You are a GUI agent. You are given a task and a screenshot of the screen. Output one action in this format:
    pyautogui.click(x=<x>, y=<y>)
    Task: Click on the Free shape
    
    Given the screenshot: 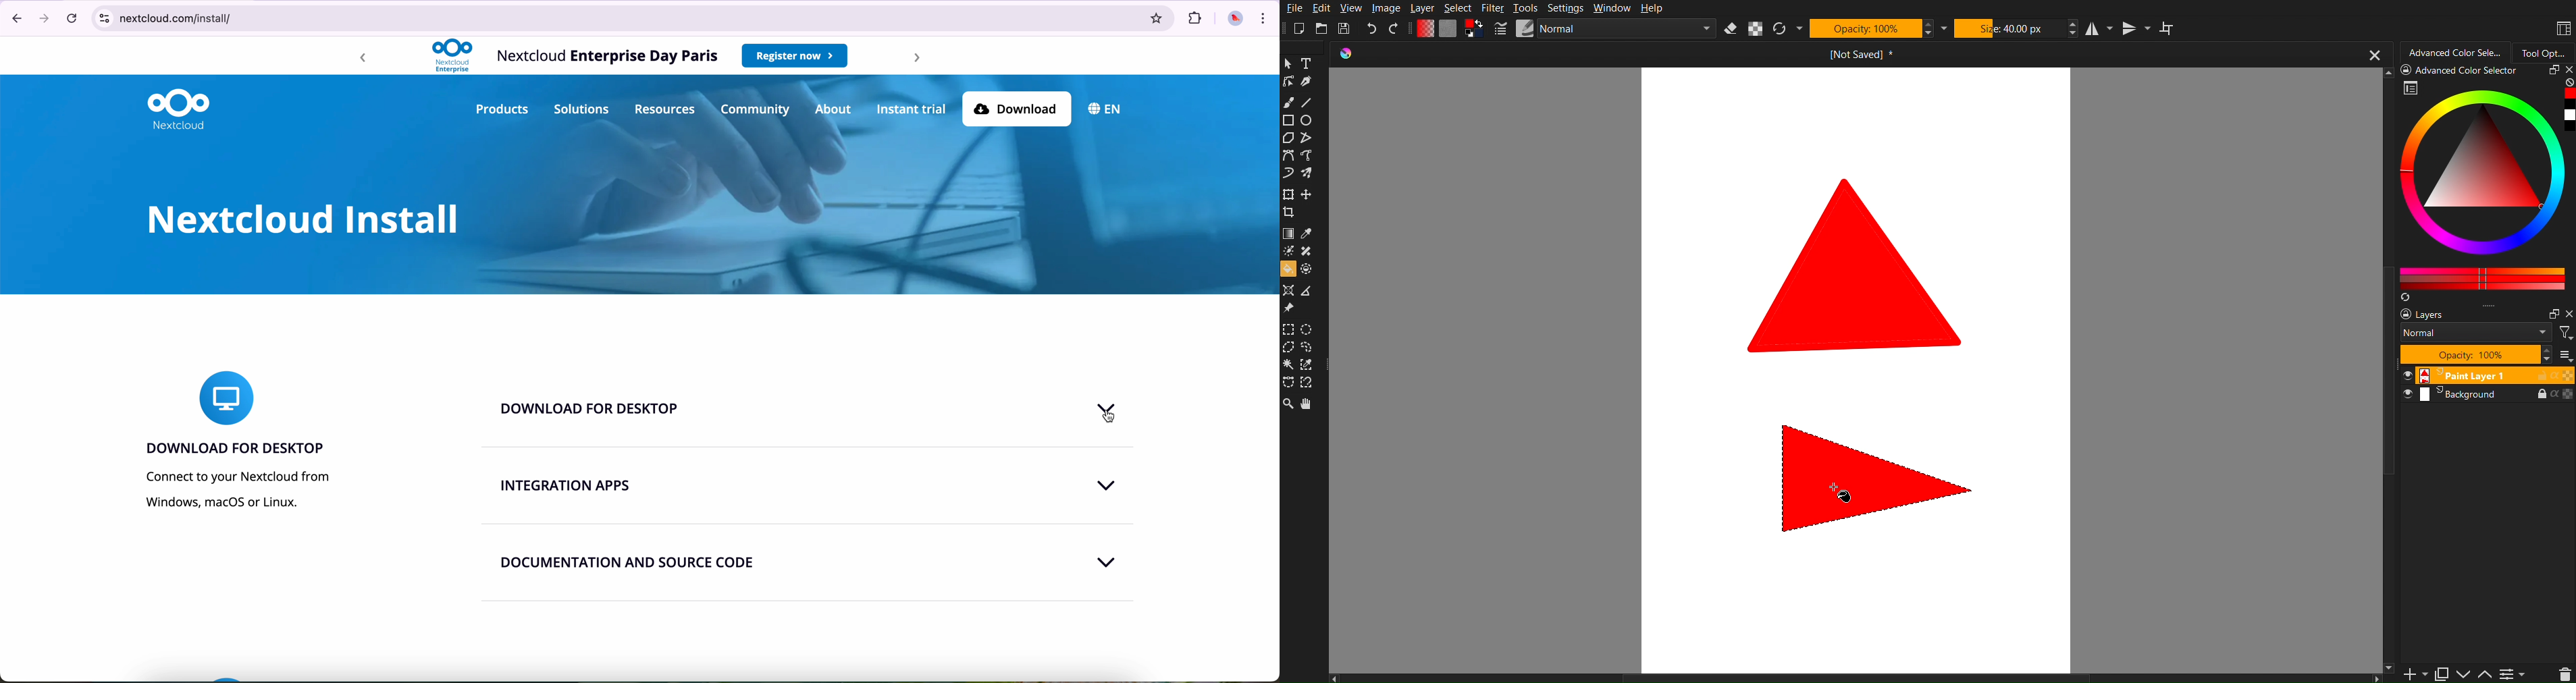 What is the action you would take?
    pyautogui.click(x=1307, y=173)
    